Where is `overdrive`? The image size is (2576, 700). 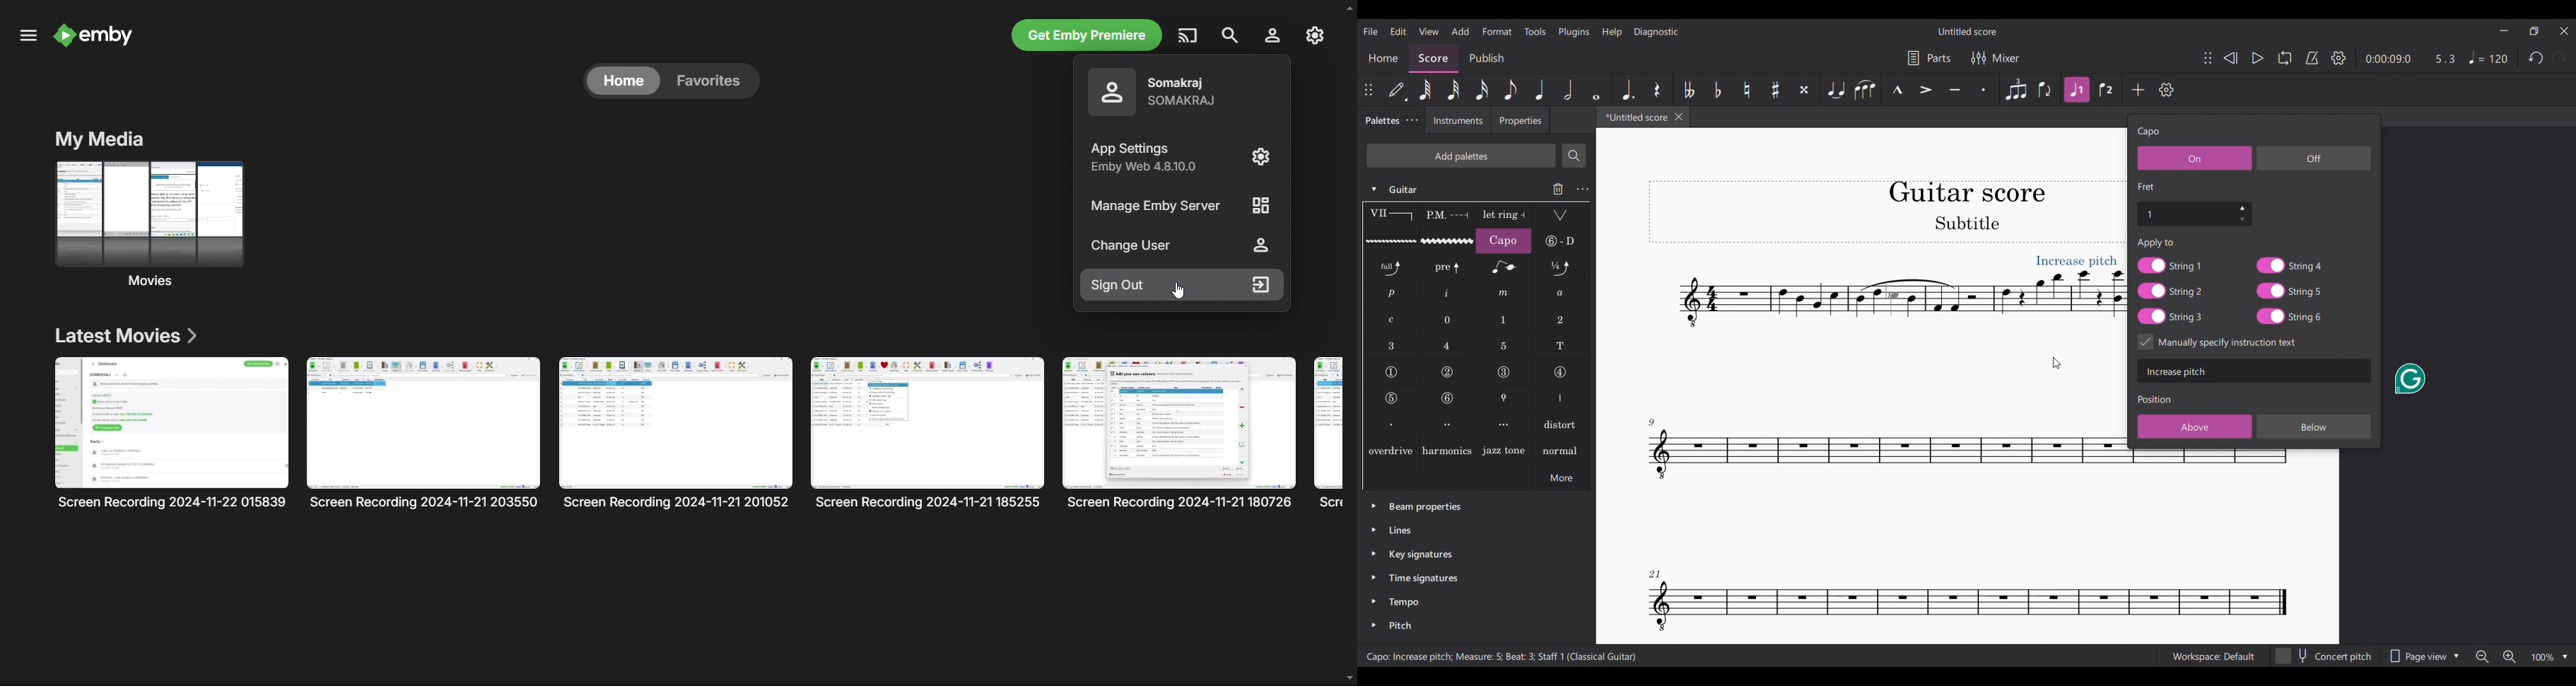
overdrive is located at coordinates (1390, 450).